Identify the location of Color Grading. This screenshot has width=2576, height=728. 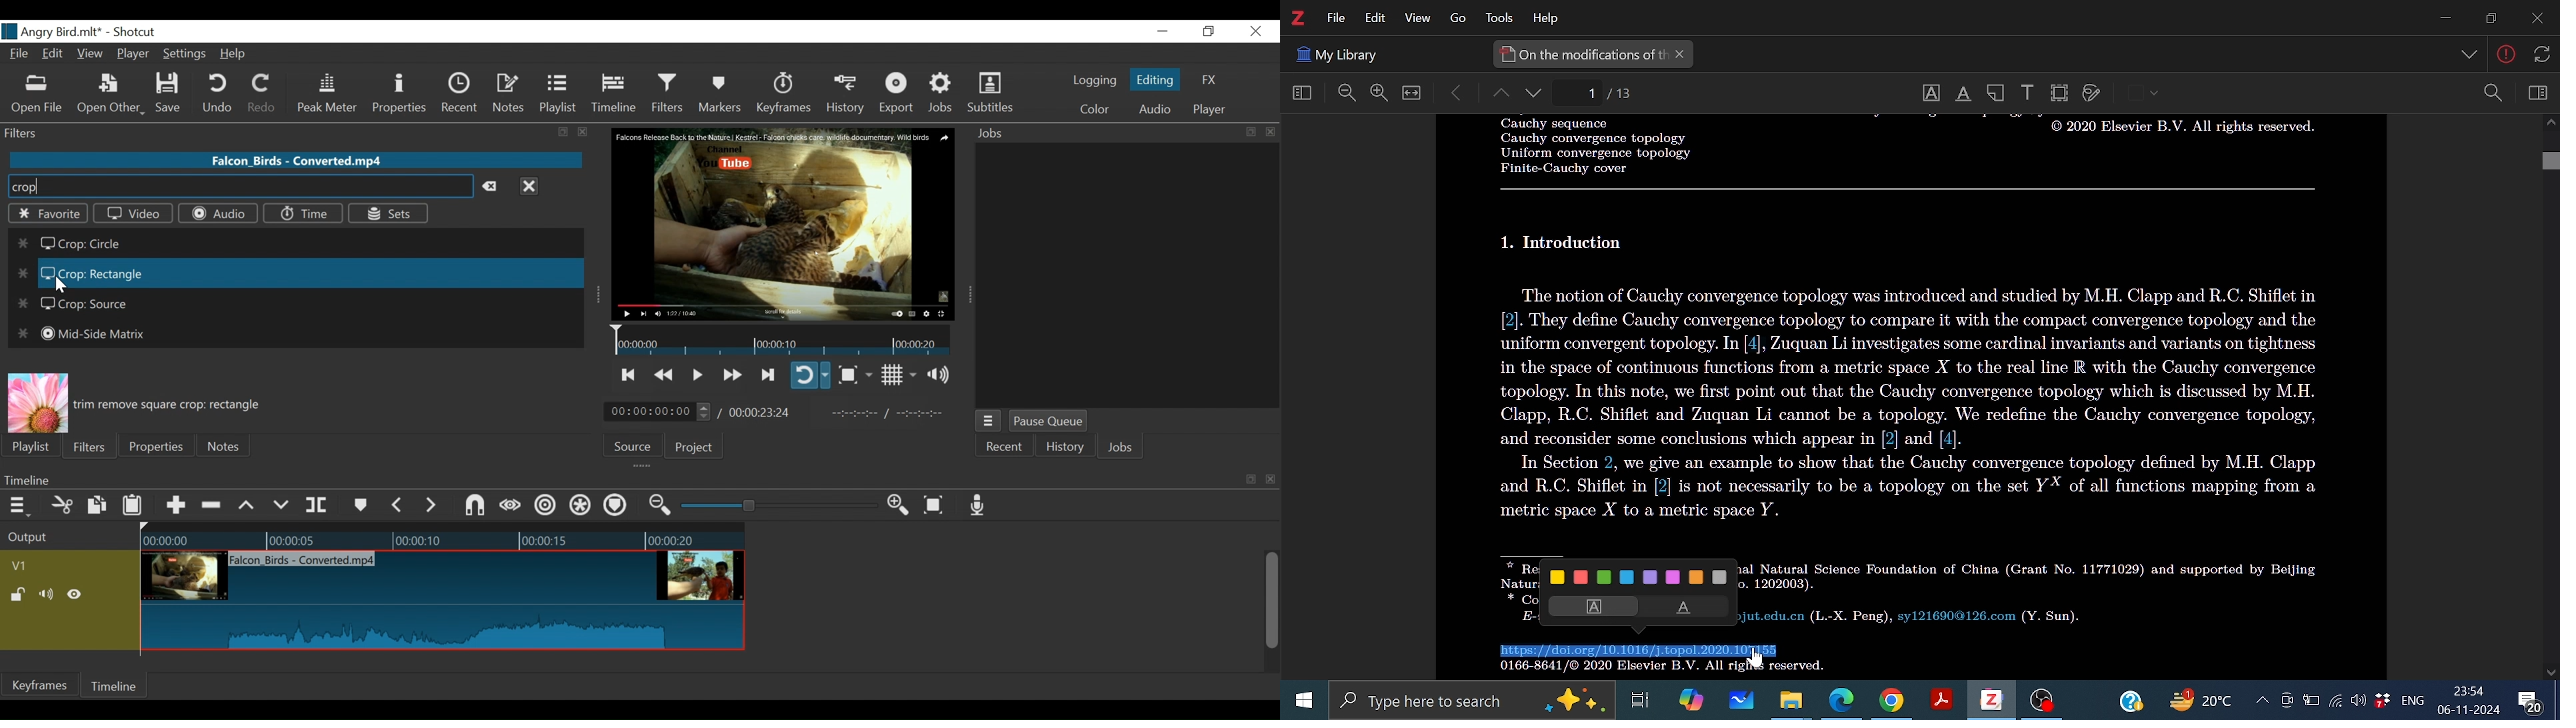
(83, 274).